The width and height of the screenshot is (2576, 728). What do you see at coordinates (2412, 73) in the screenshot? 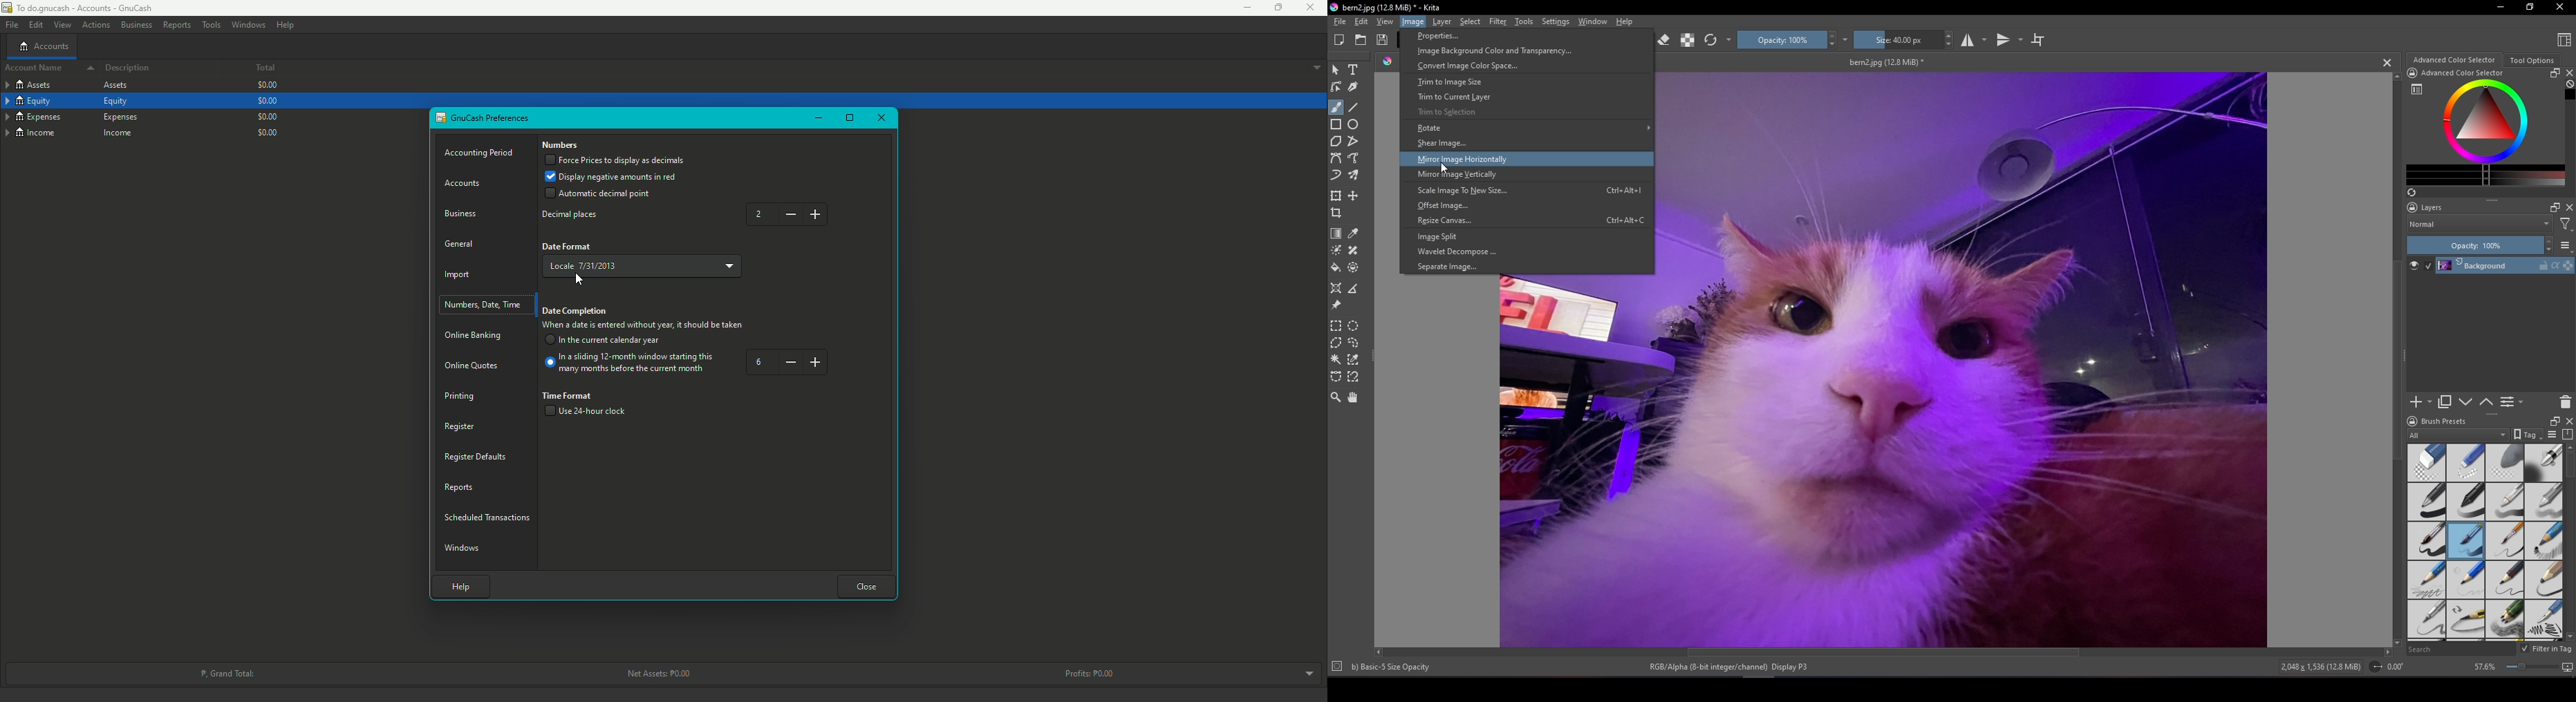
I see `lock docker` at bounding box center [2412, 73].